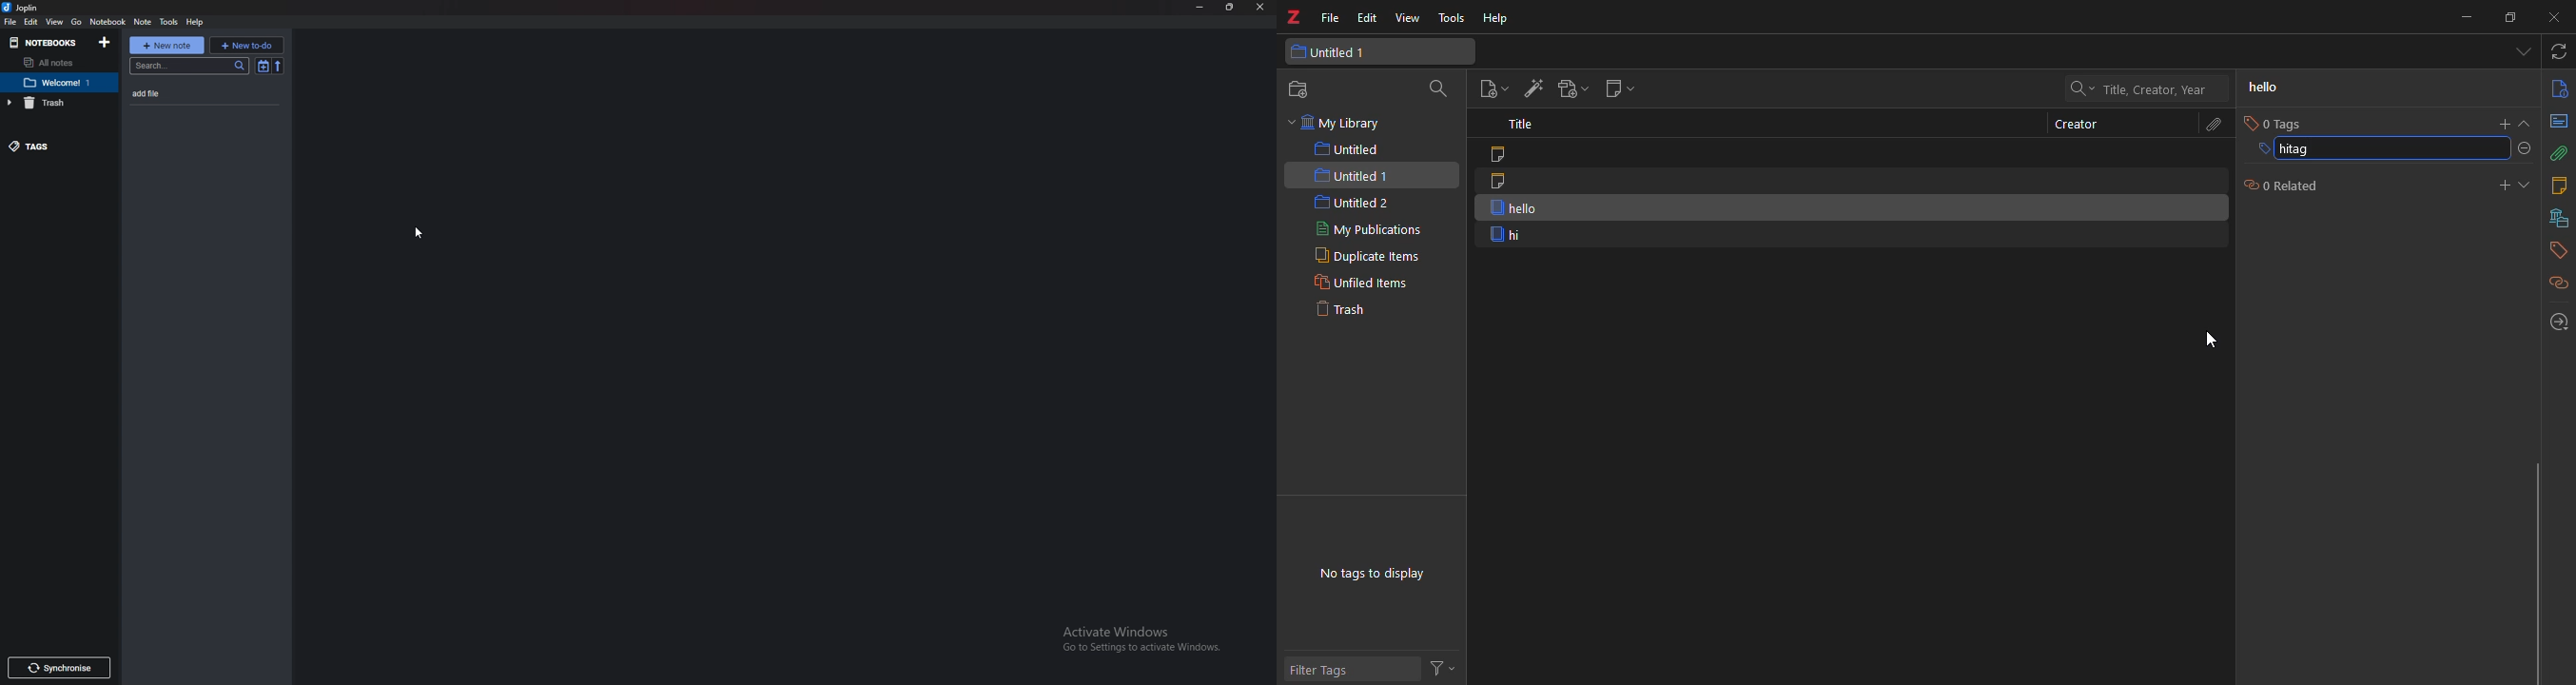  I want to click on note, so click(1502, 181).